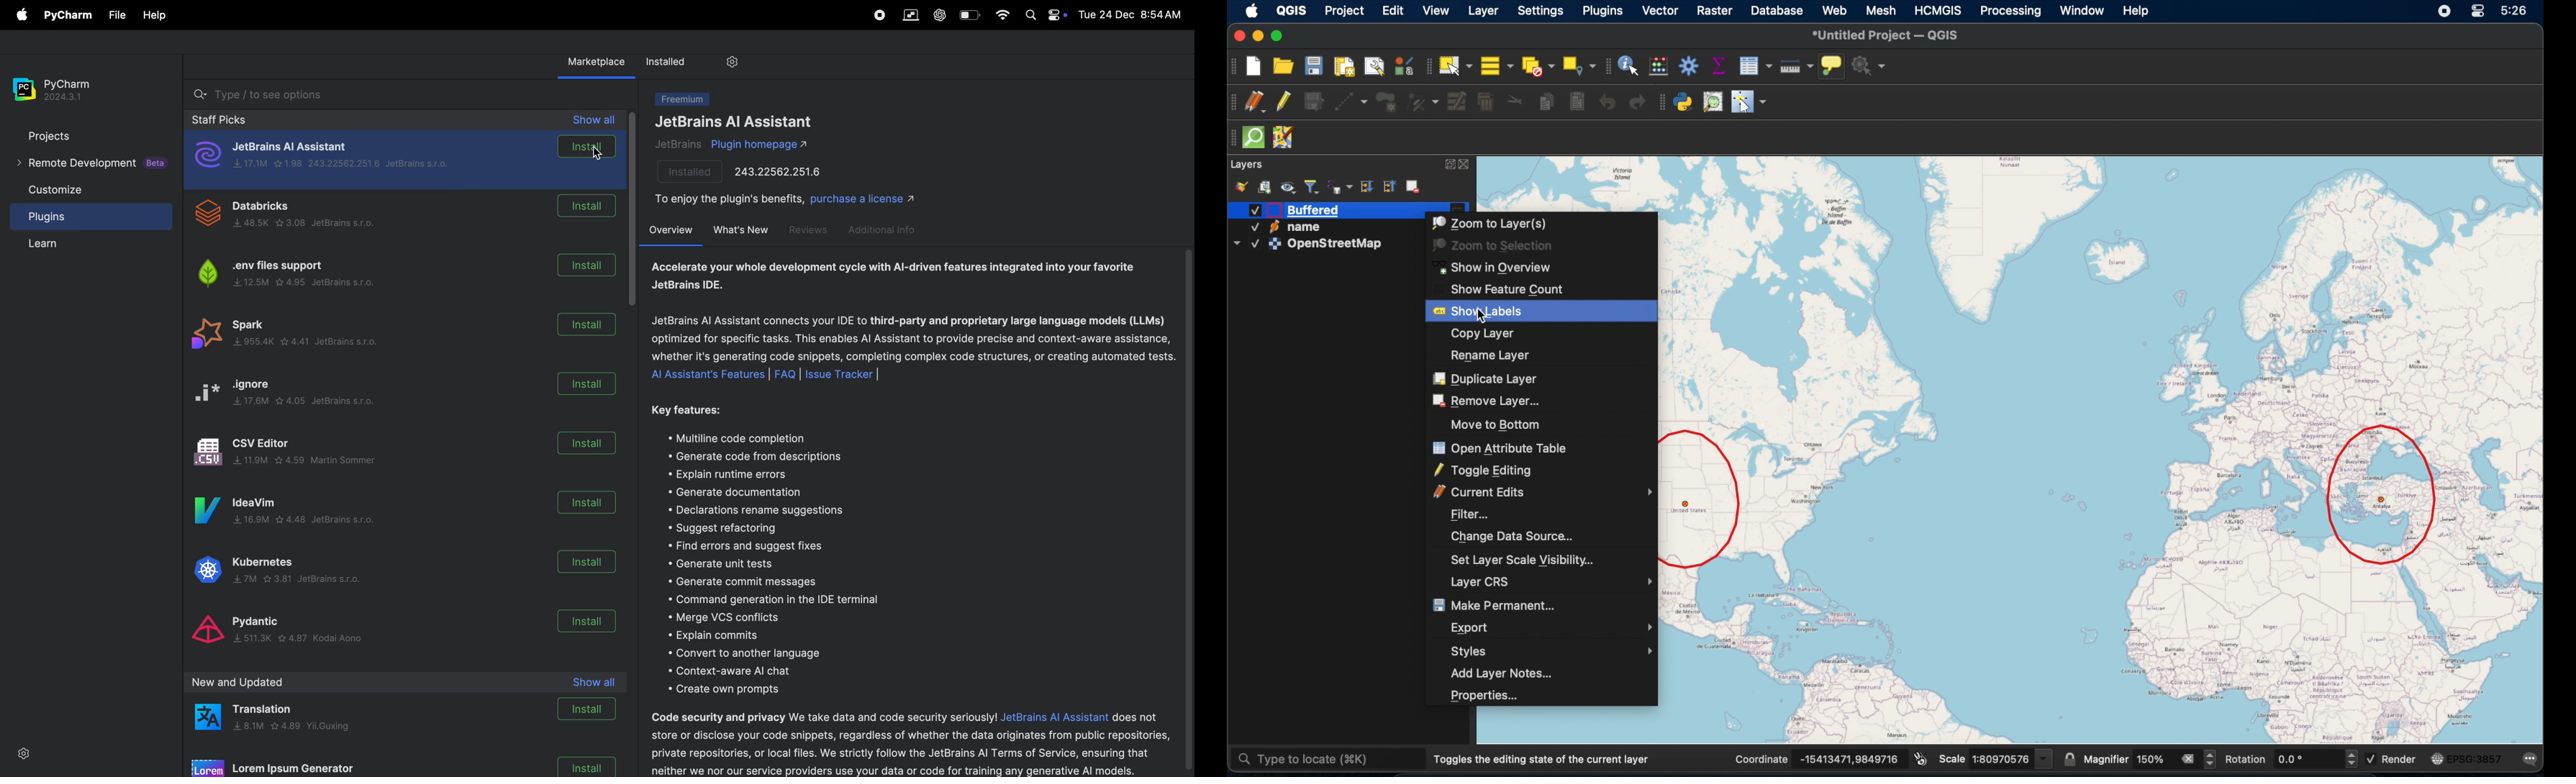 The height and width of the screenshot is (784, 2576). I want to click on date and time, so click(1131, 15).